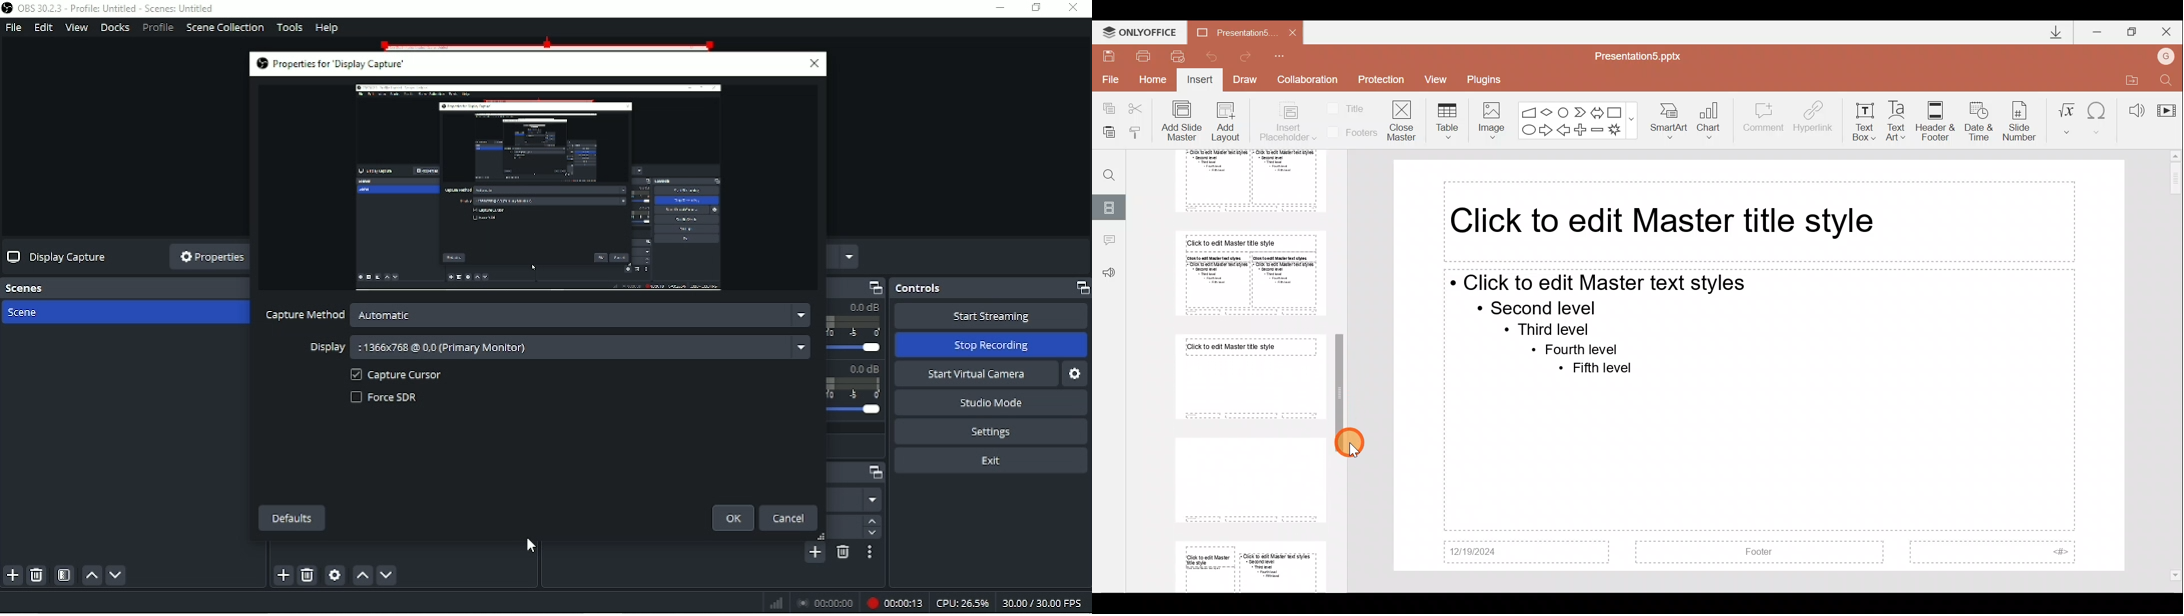  I want to click on Print file, so click(1144, 55).